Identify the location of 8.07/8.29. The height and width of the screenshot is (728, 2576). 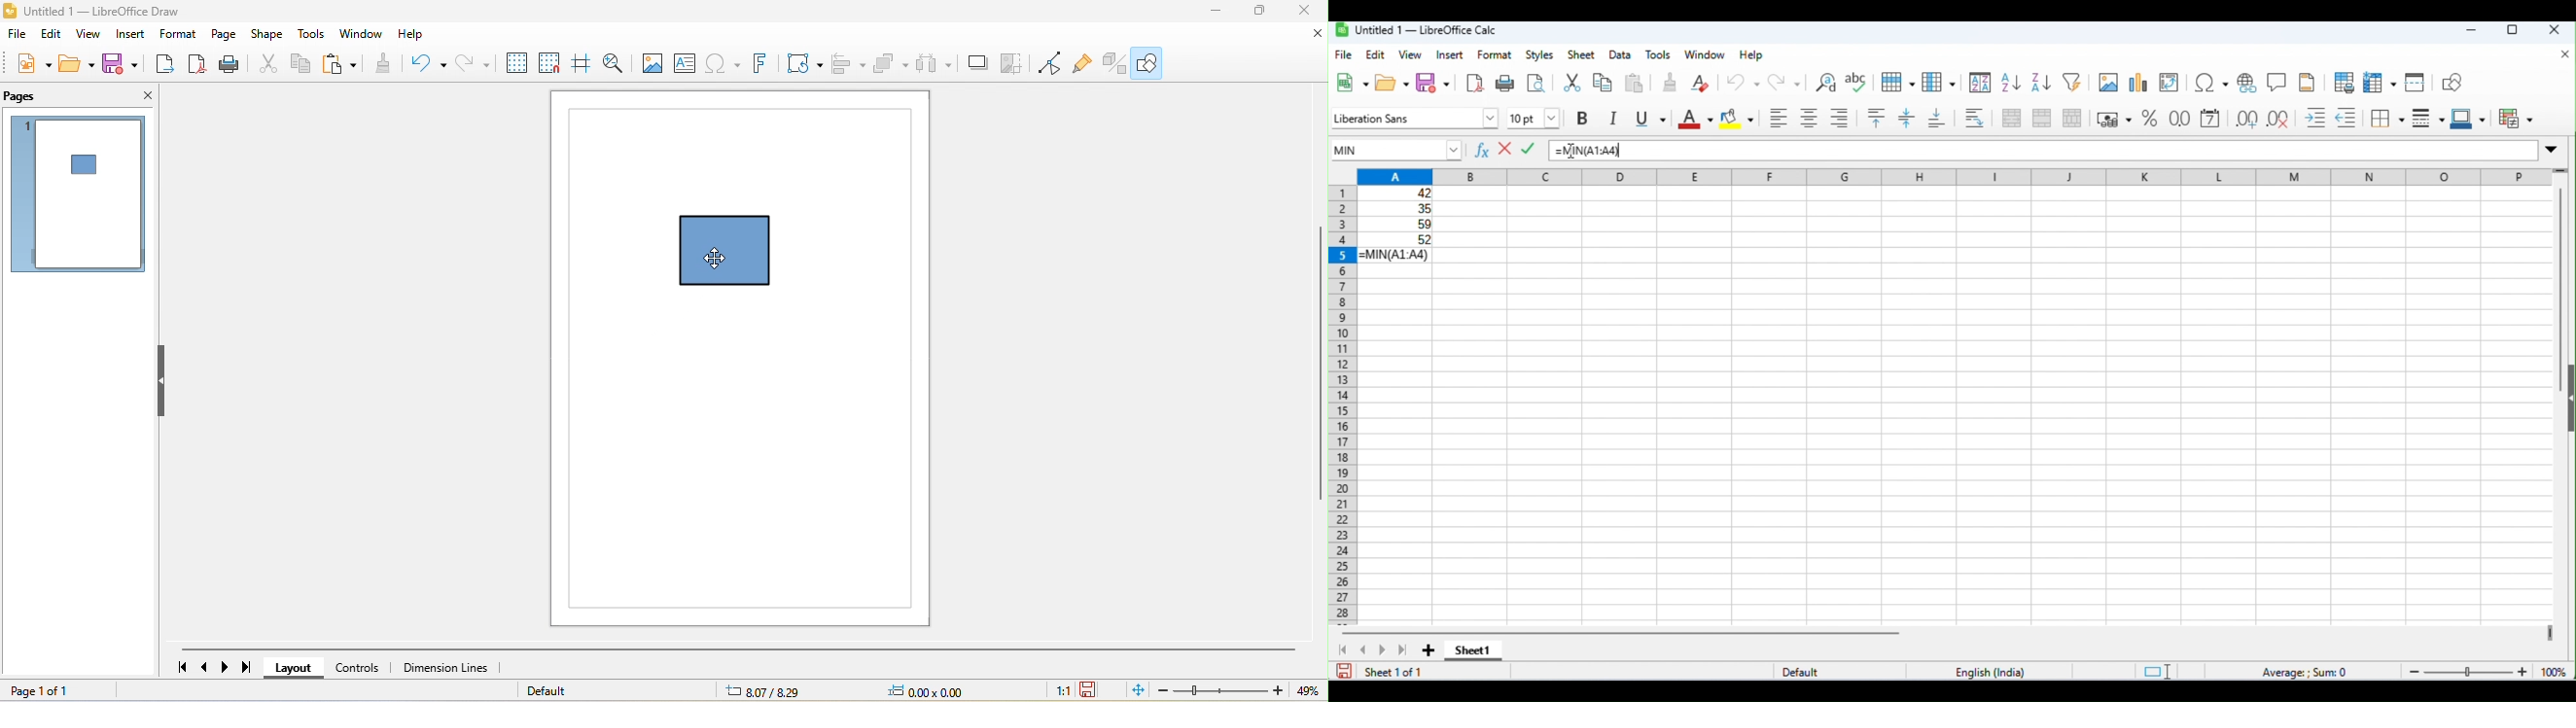
(768, 689).